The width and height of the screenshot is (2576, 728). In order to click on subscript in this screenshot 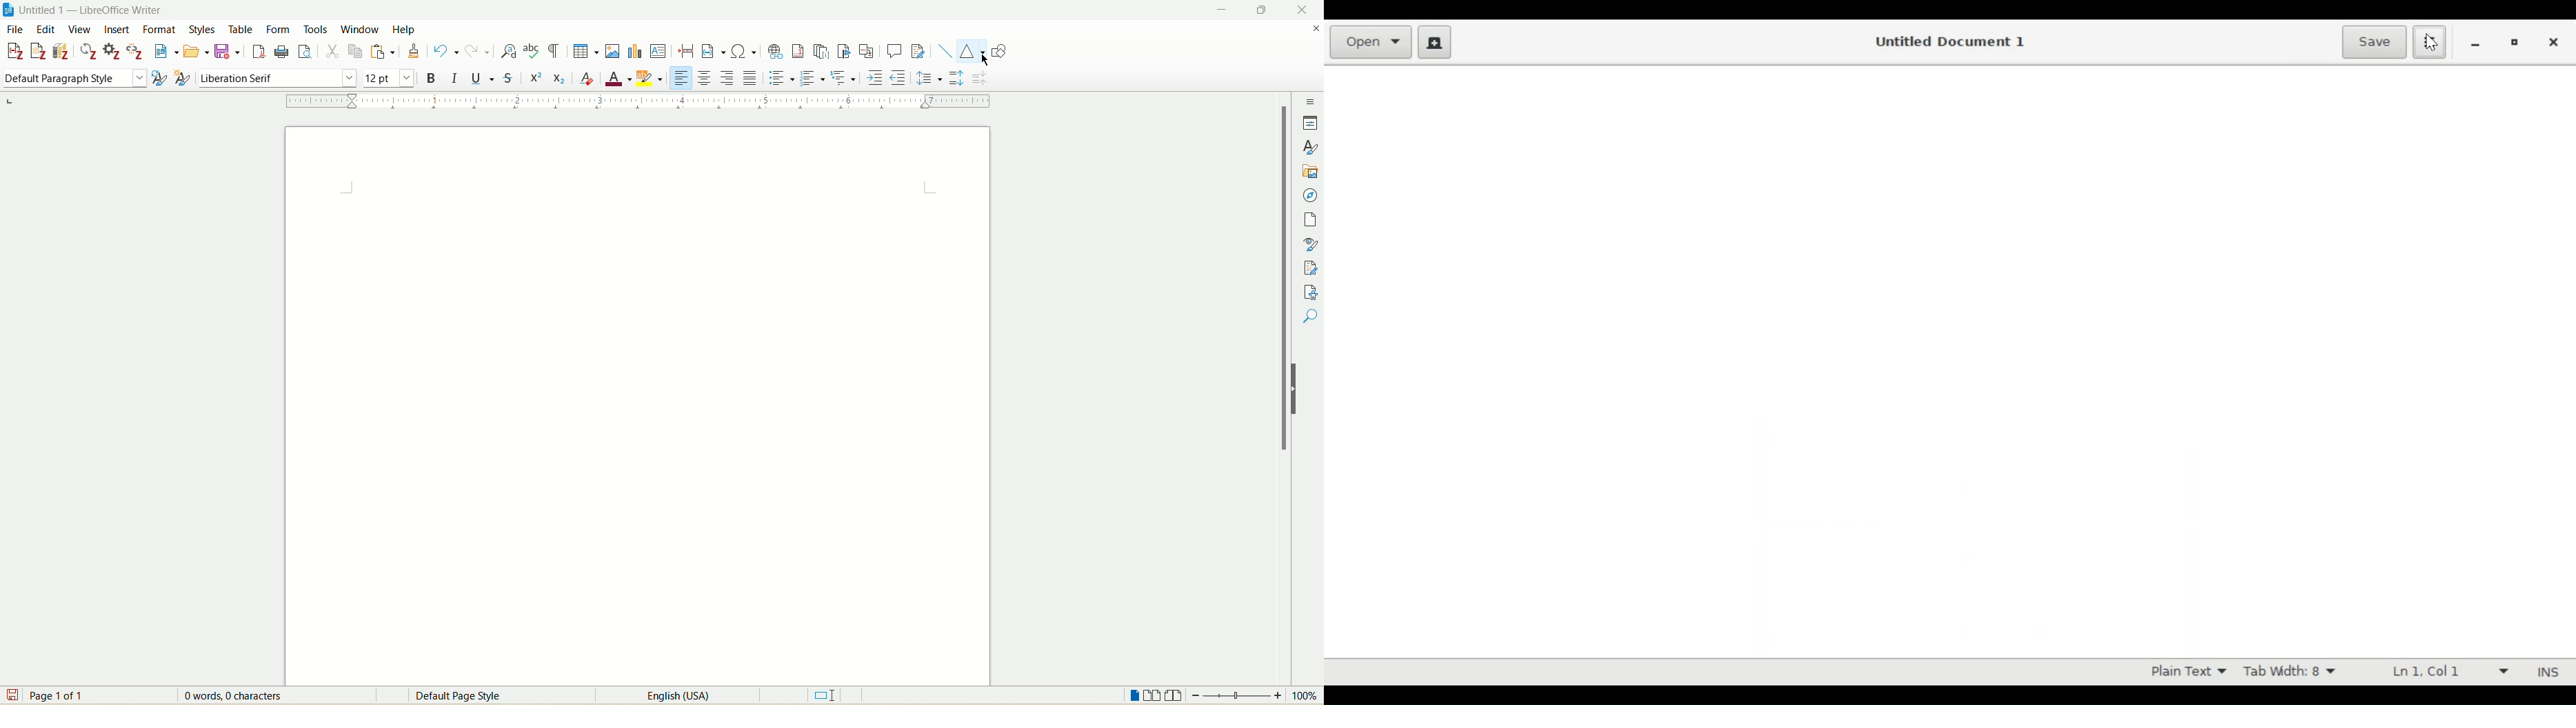, I will do `click(560, 78)`.